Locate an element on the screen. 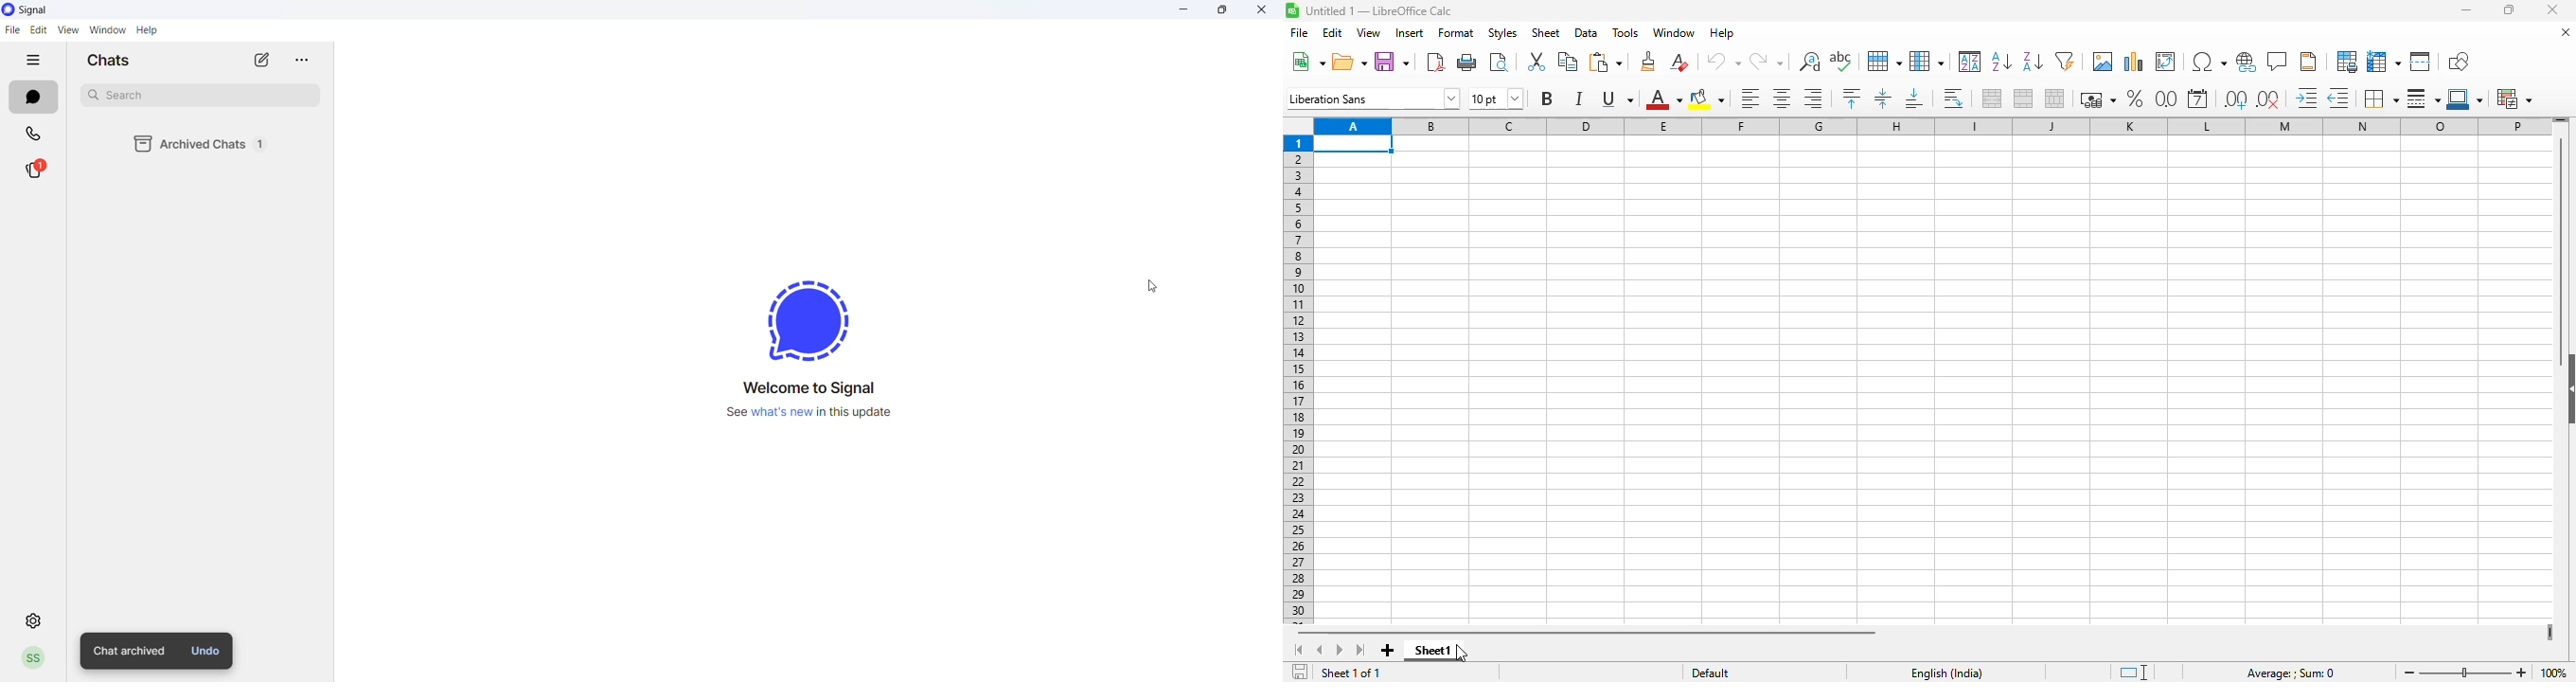 This screenshot has width=2576, height=700. file is located at coordinates (1298, 32).